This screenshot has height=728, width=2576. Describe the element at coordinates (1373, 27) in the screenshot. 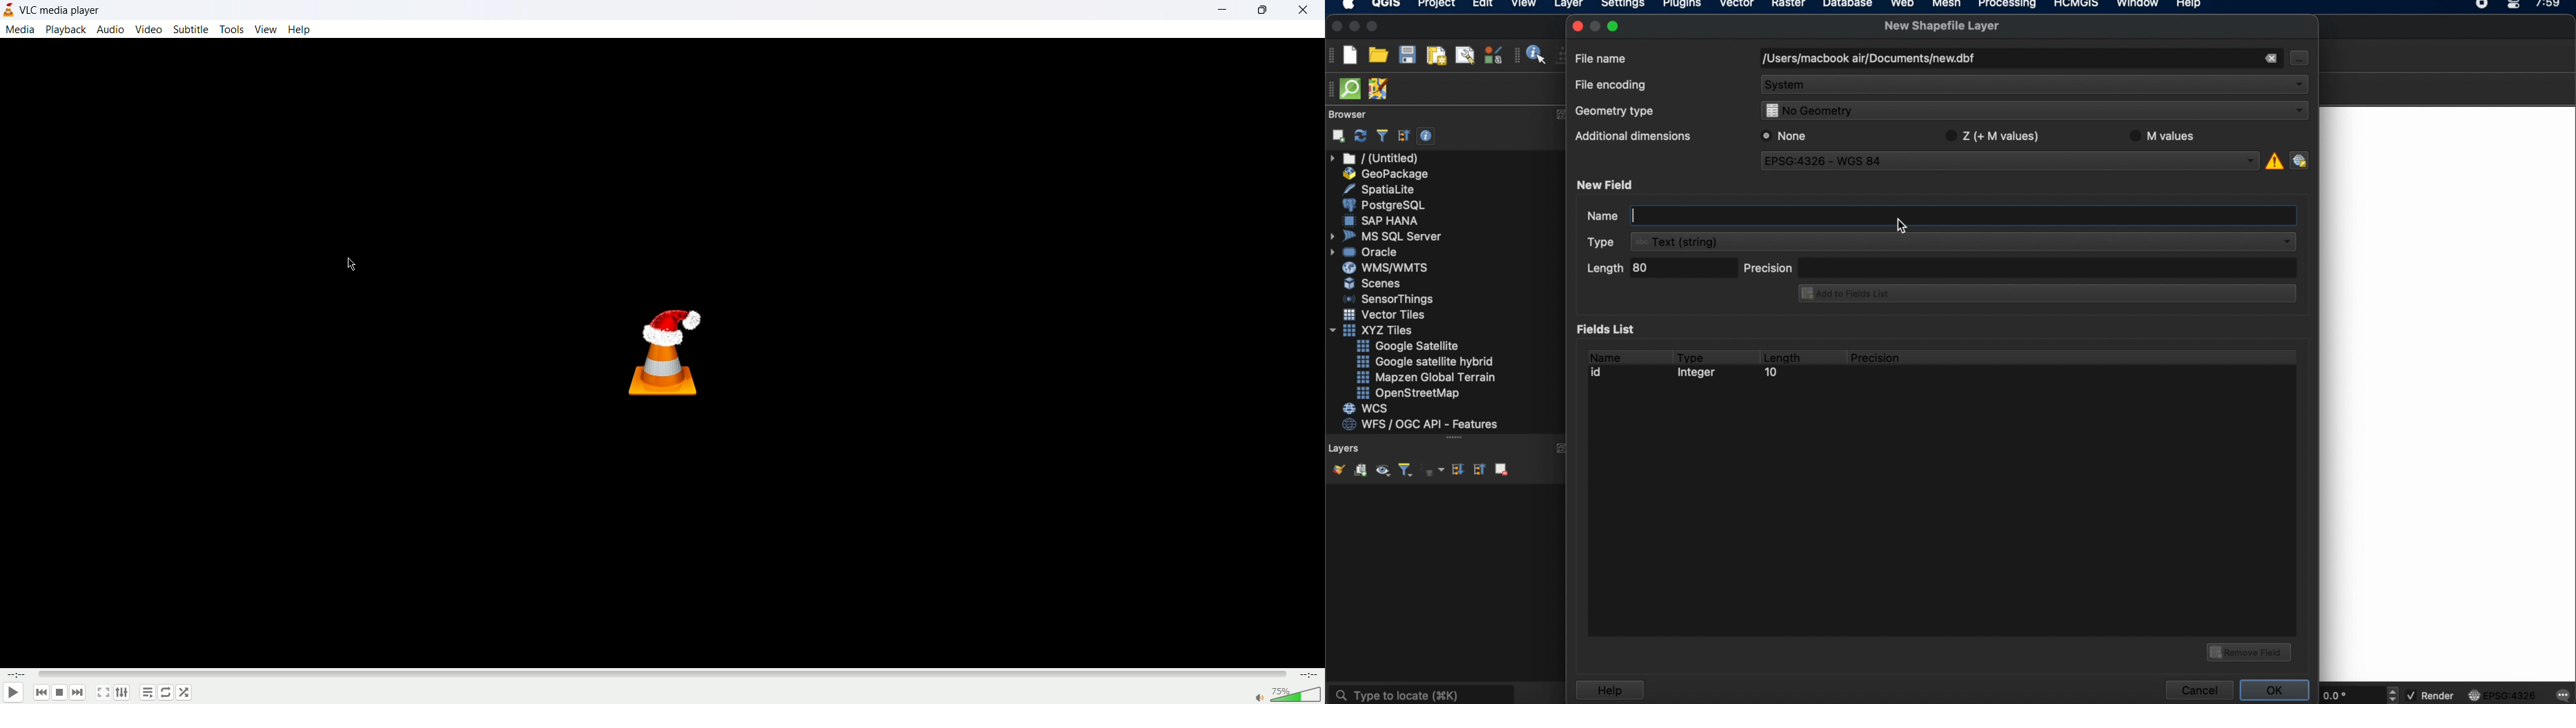

I see `maximize` at that location.